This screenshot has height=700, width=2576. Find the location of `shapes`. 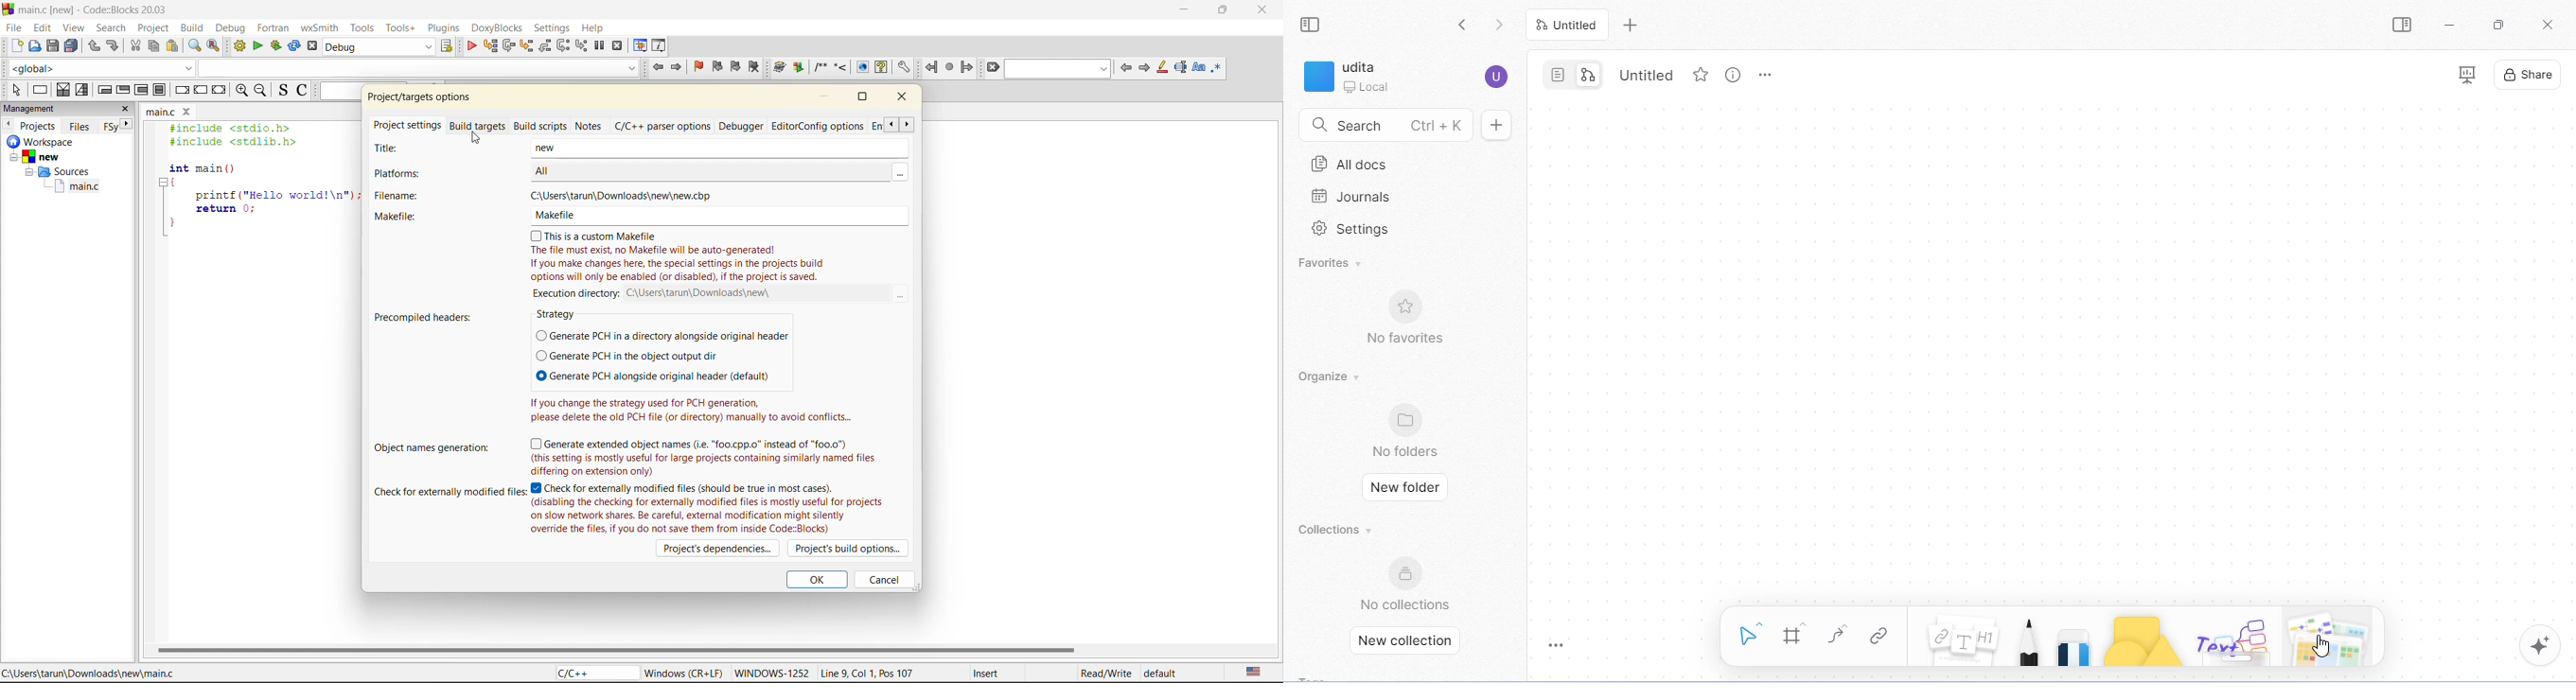

shapes is located at coordinates (2143, 640).